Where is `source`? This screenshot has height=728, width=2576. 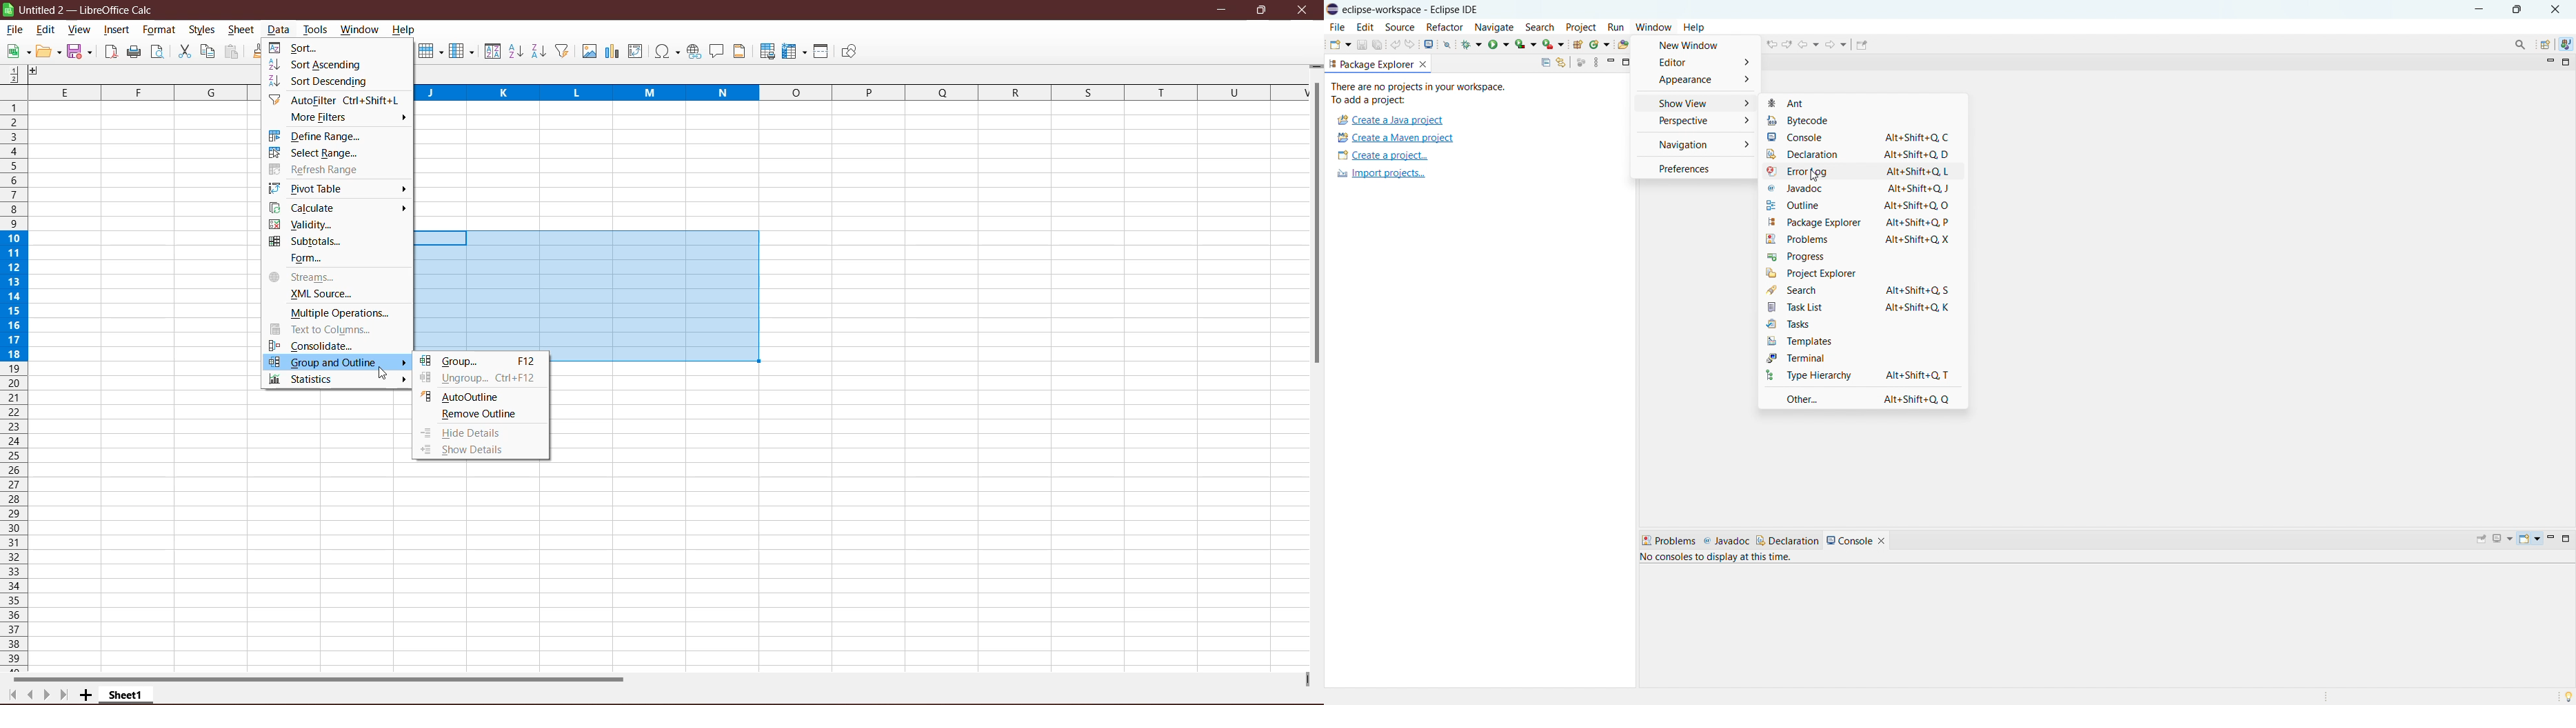
source is located at coordinates (1401, 27).